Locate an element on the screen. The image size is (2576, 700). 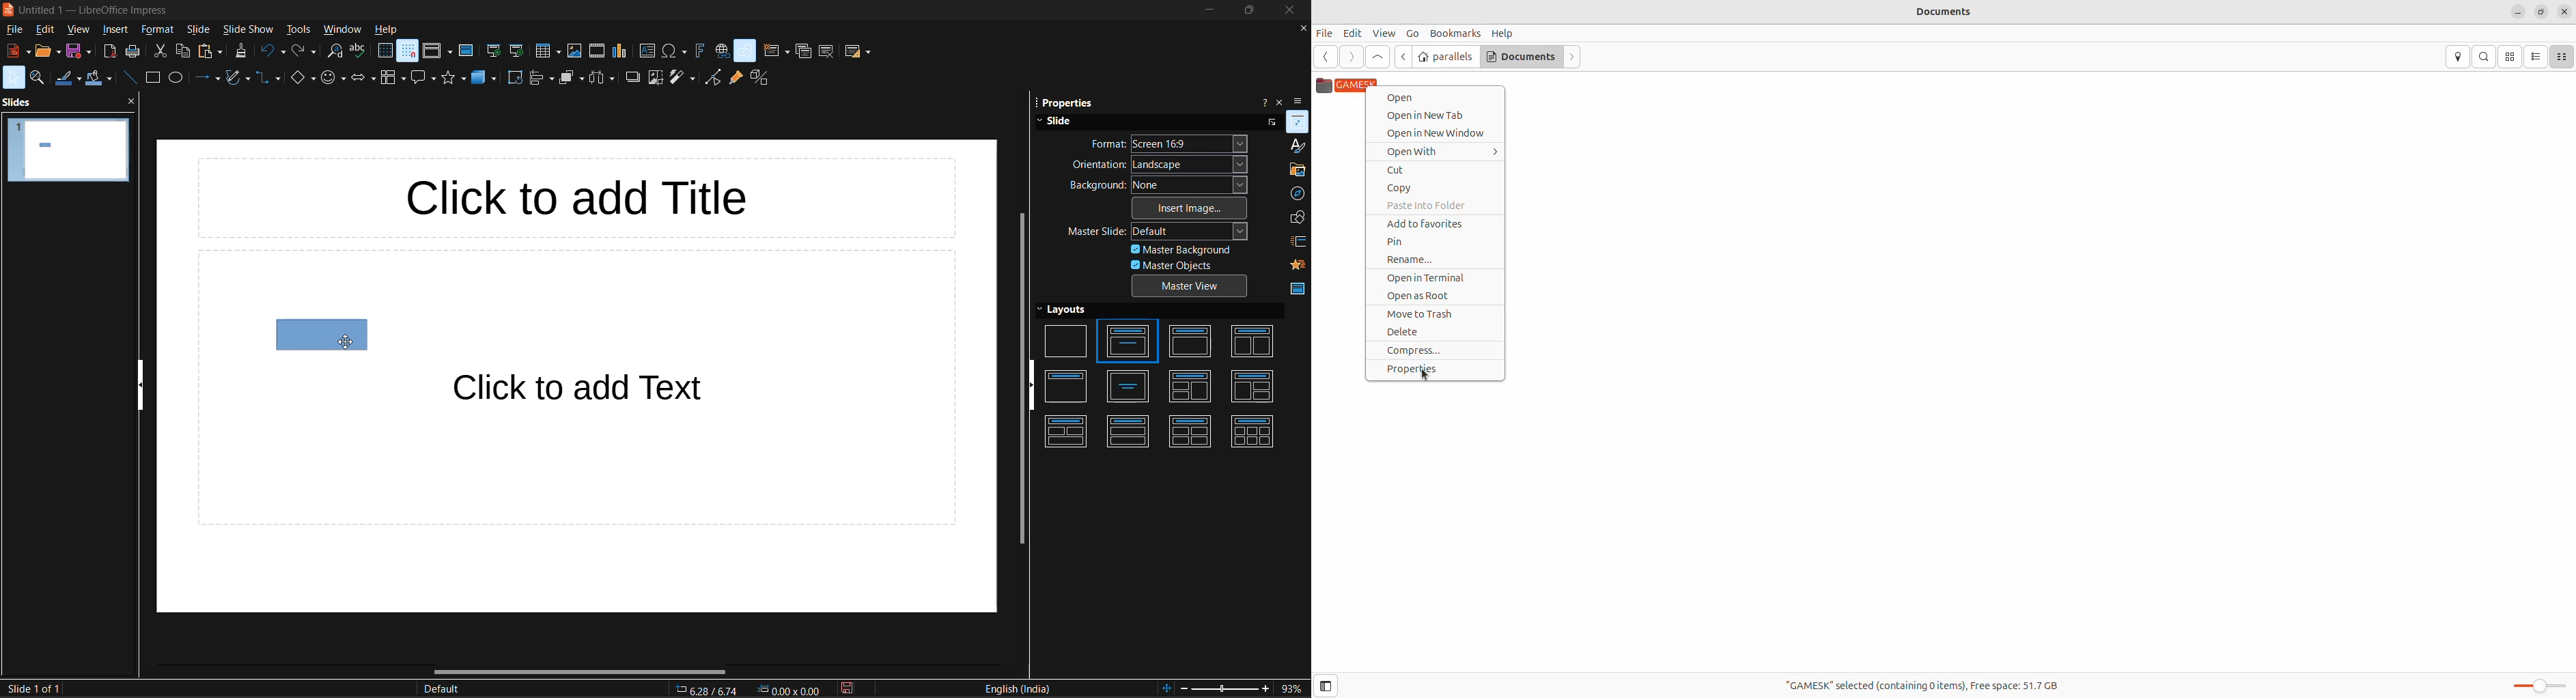
hide is located at coordinates (1031, 386).